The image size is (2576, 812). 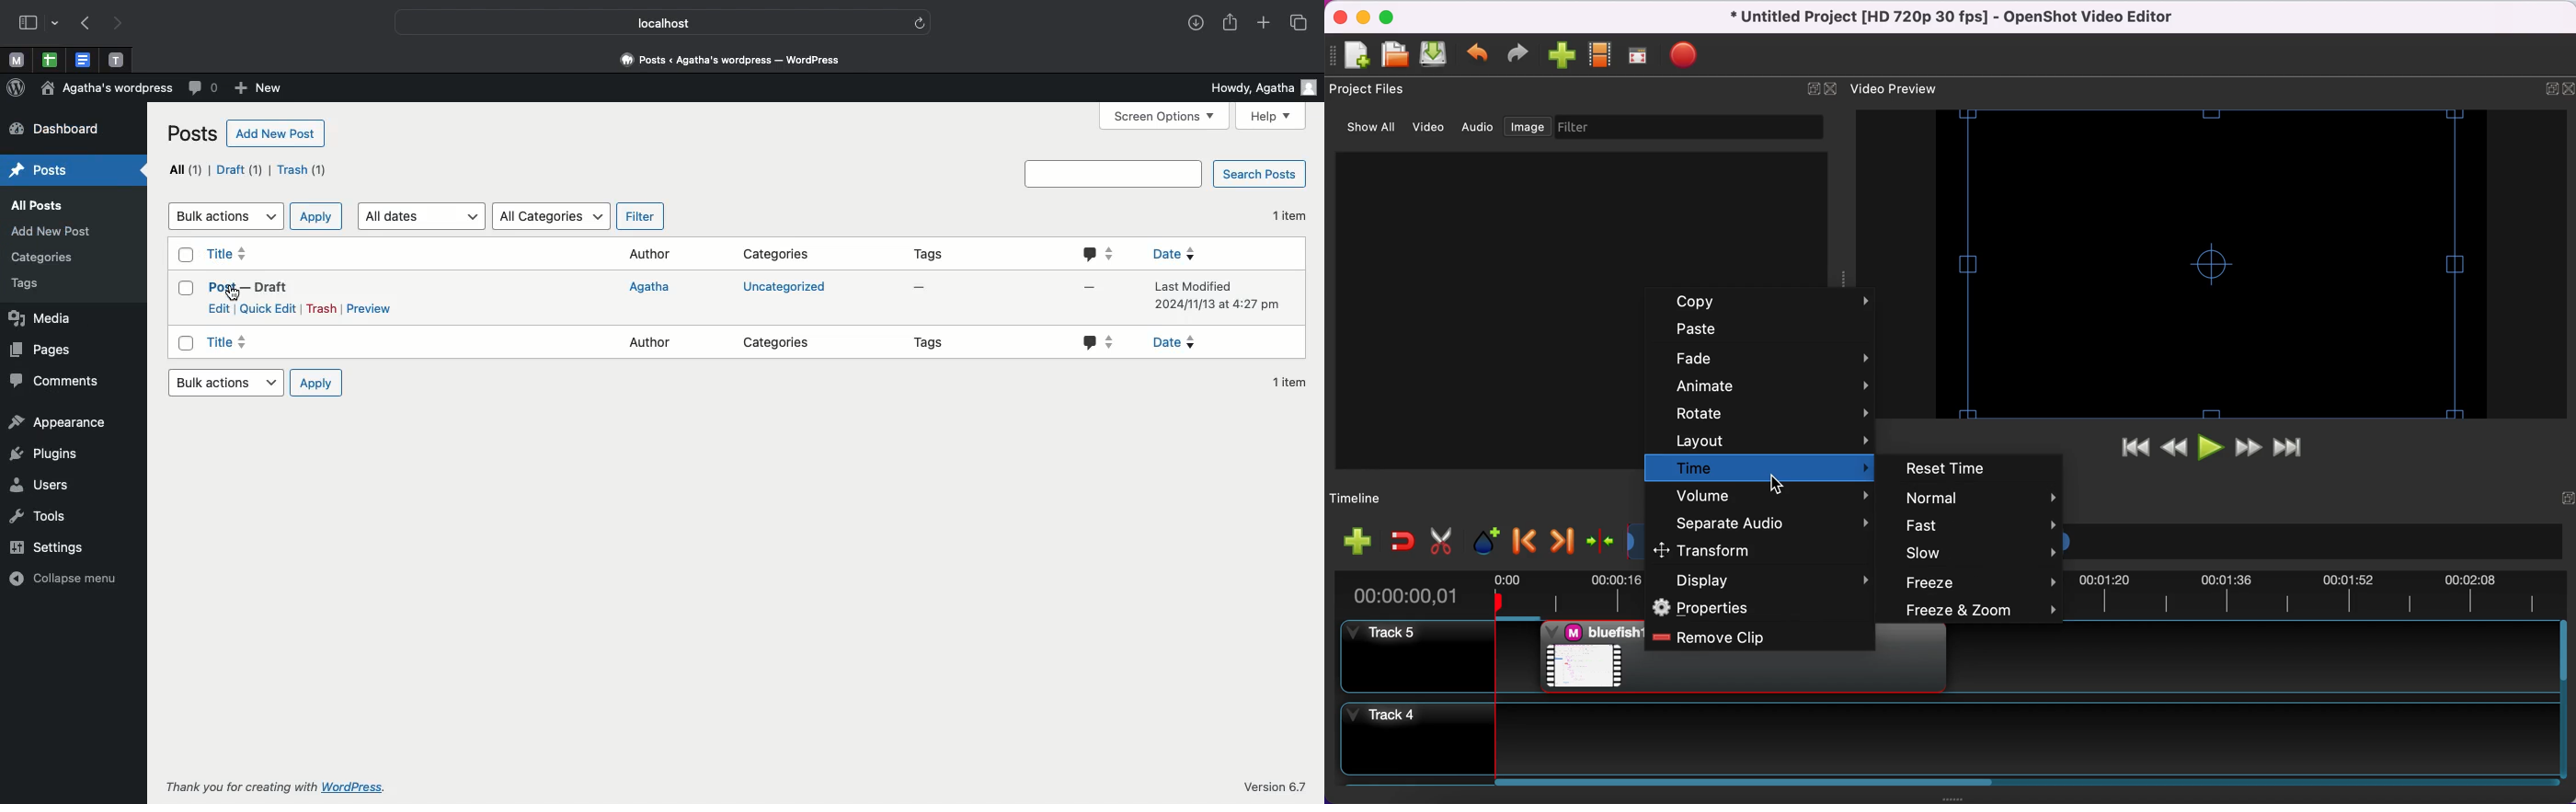 What do you see at coordinates (233, 294) in the screenshot?
I see `cursor` at bounding box center [233, 294].